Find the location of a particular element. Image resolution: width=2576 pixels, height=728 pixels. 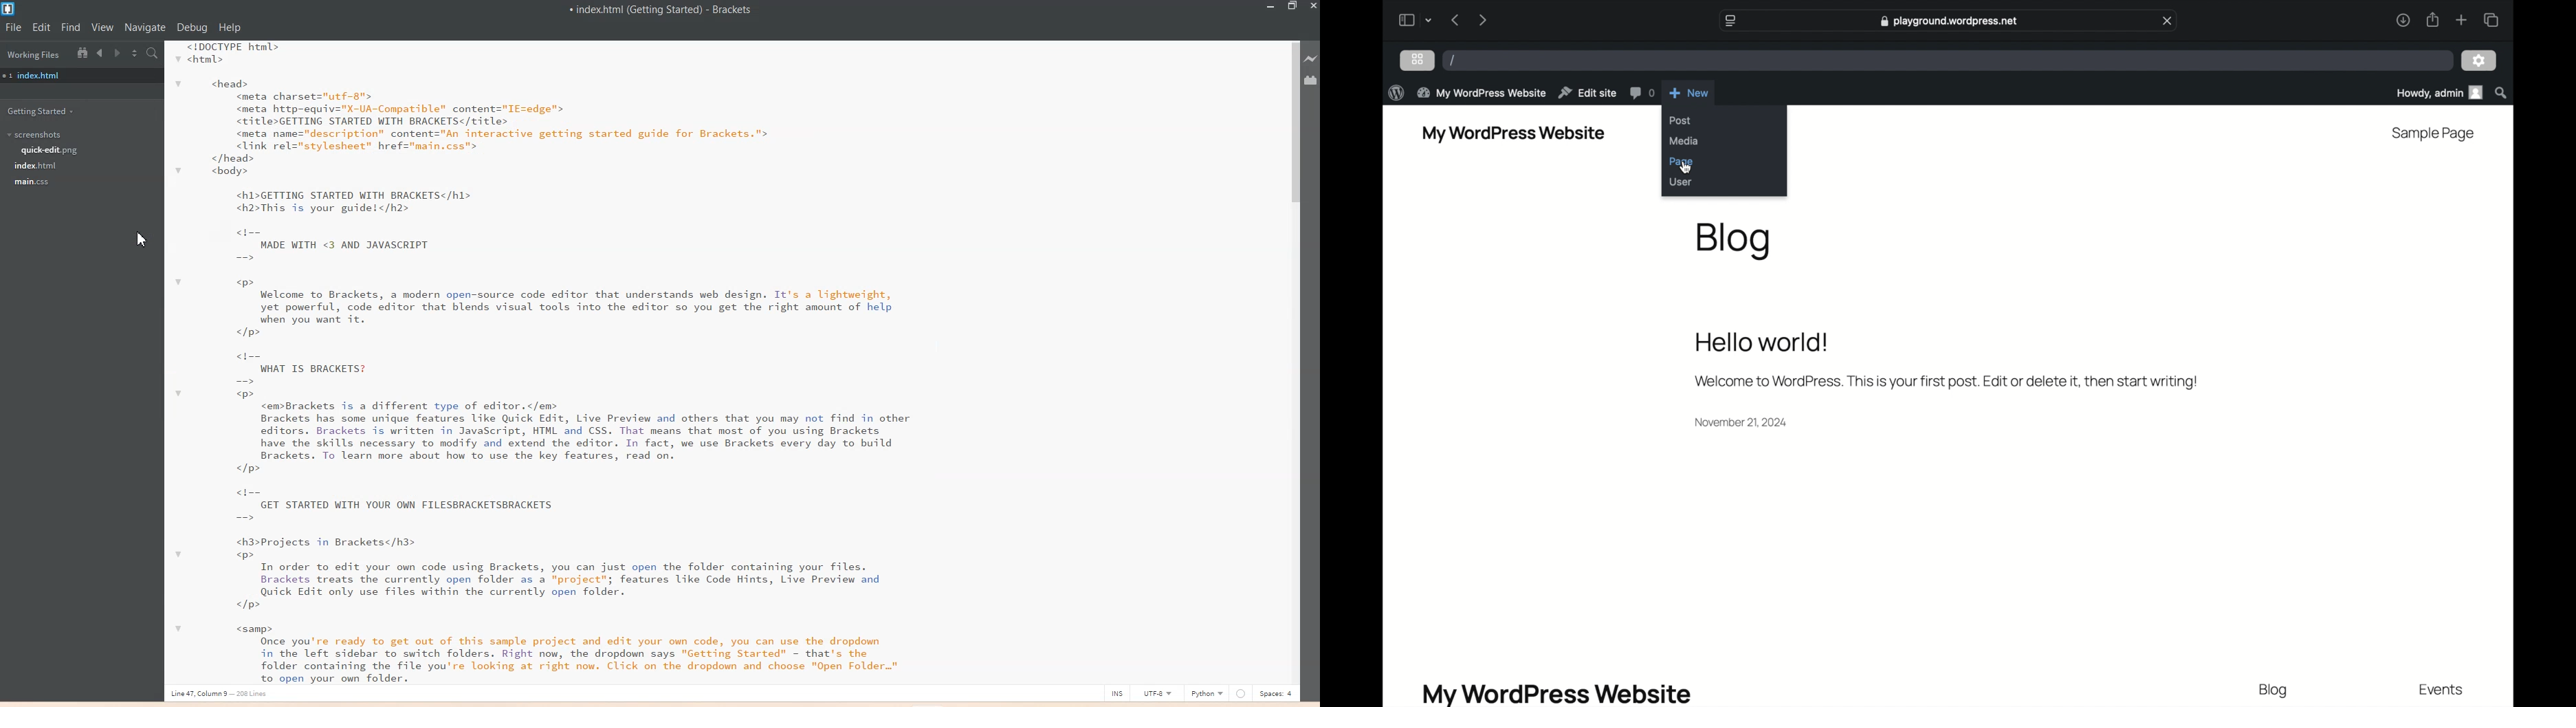

Edit is located at coordinates (41, 28).